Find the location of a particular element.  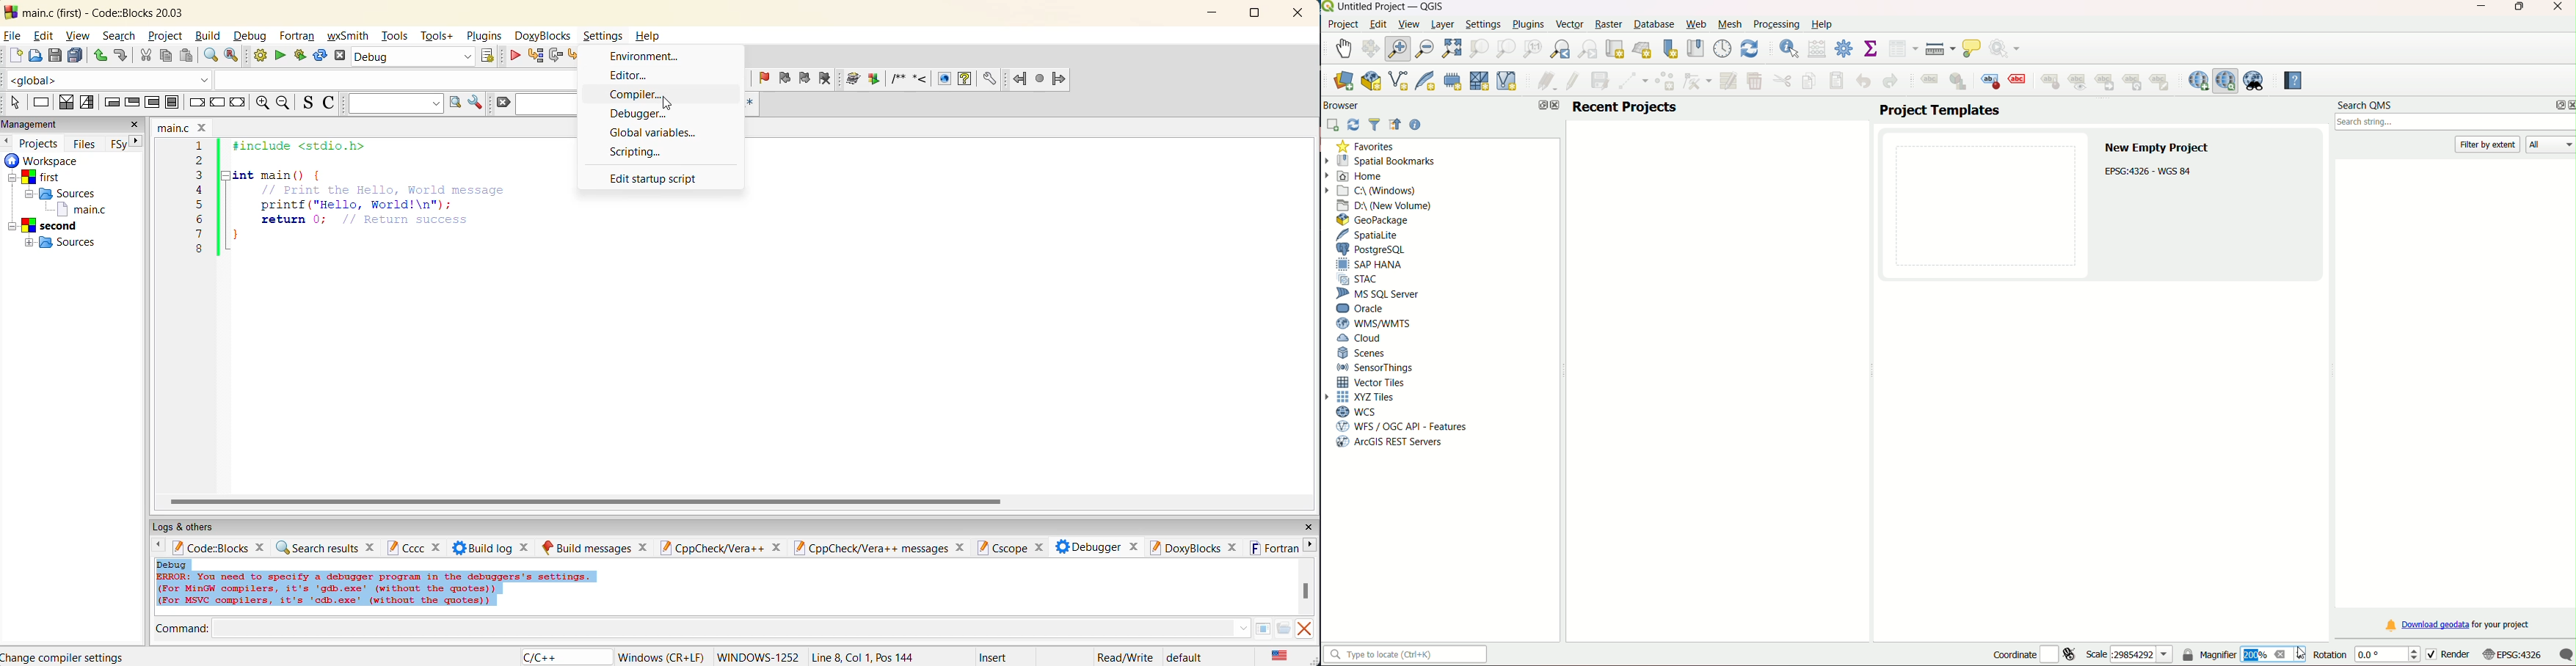

WCS is located at coordinates (1356, 412).